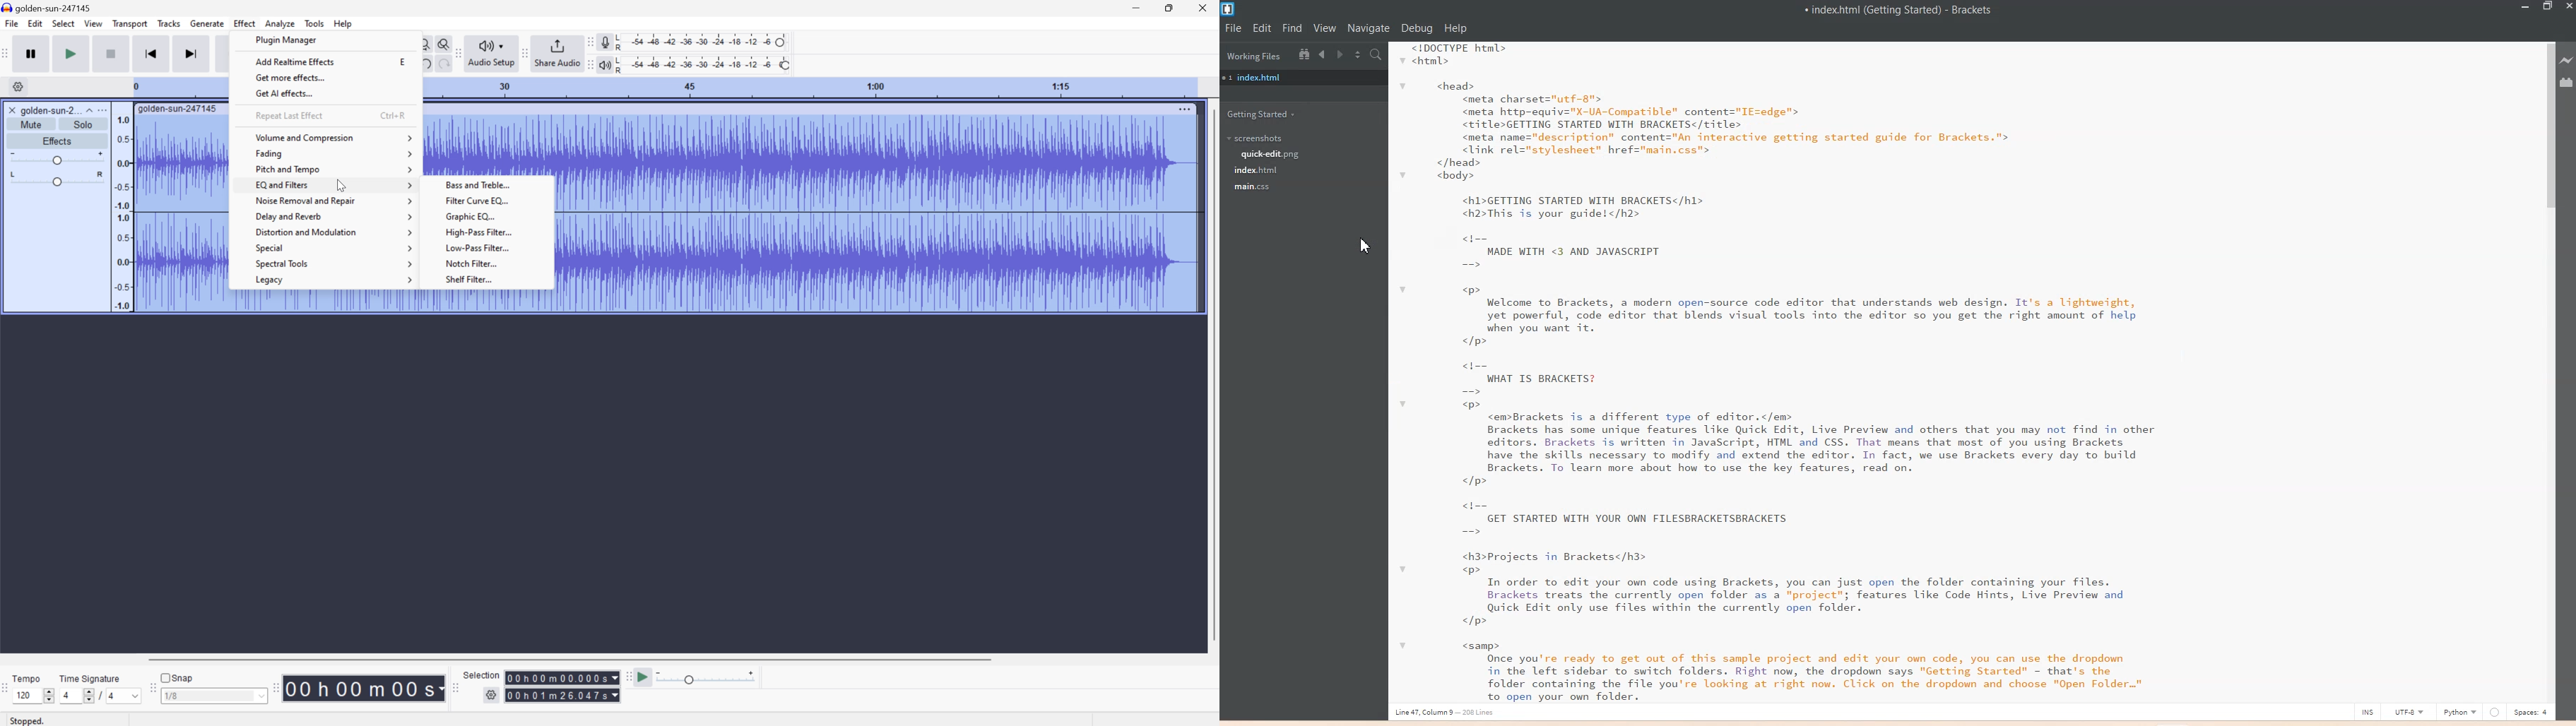 The image size is (2576, 728). What do you see at coordinates (1801, 371) in the screenshot?
I see `Text` at bounding box center [1801, 371].